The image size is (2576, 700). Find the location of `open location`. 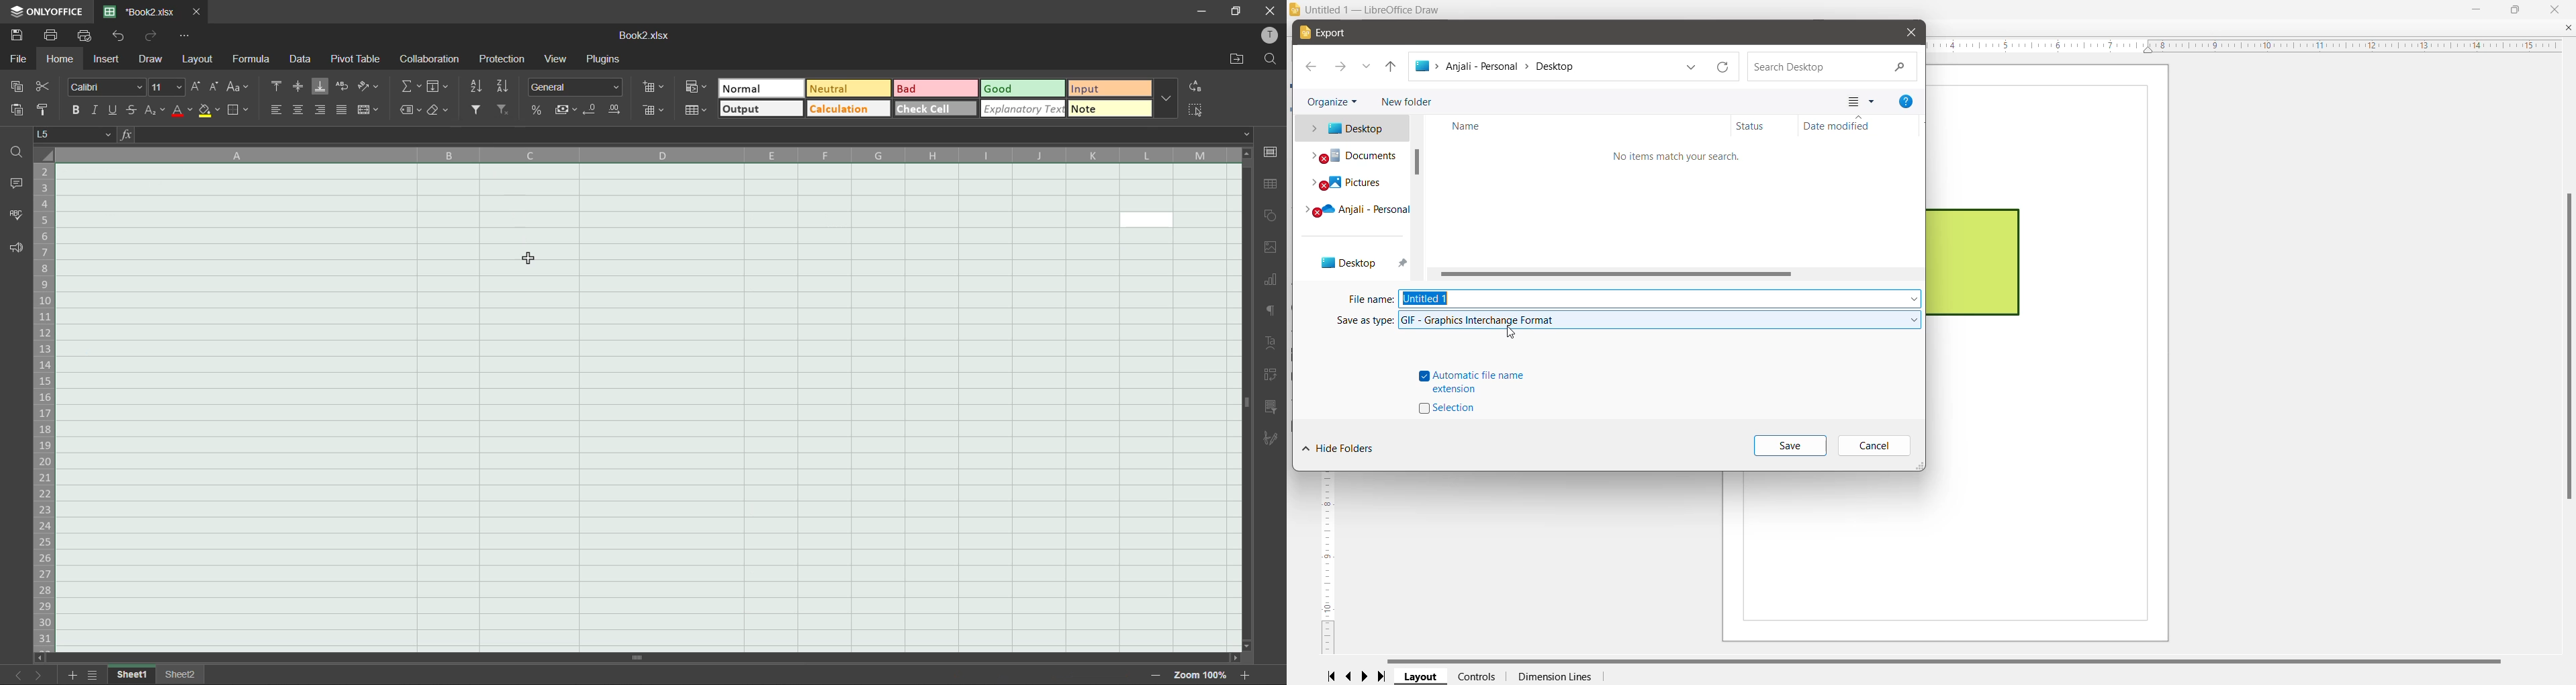

open location is located at coordinates (1236, 59).